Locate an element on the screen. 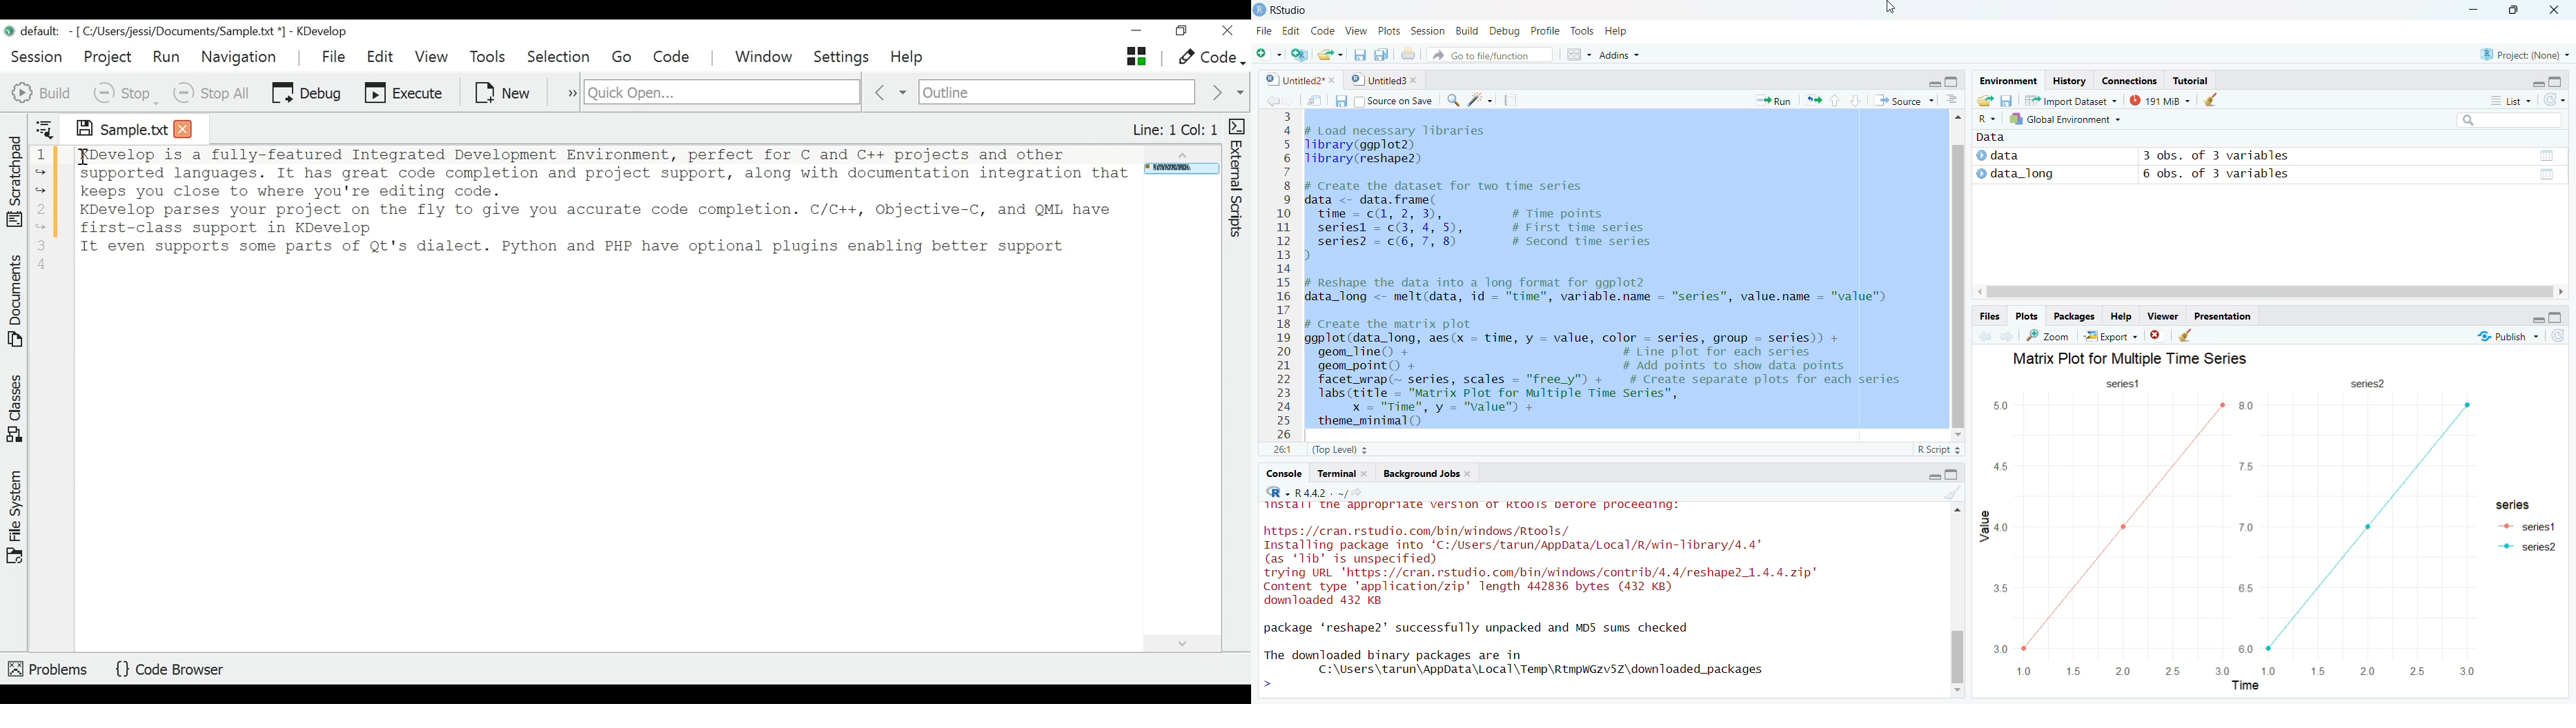  series is located at coordinates (2366, 384).